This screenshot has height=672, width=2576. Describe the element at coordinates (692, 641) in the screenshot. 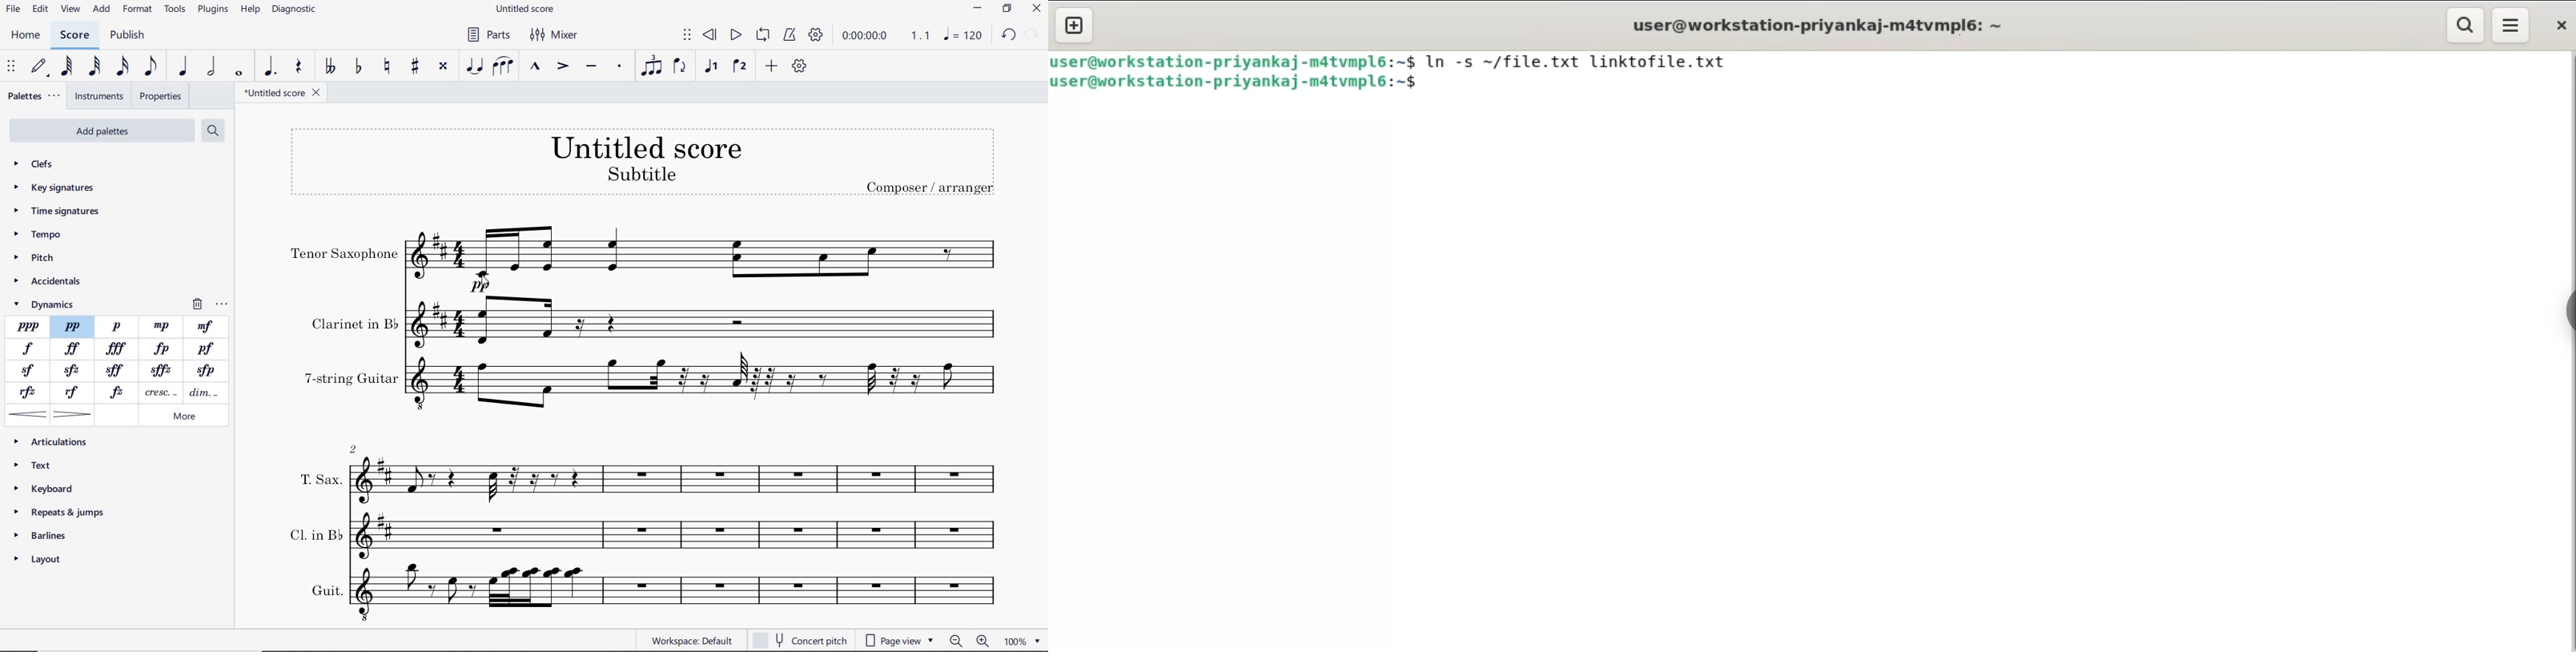

I see `WORKSPACE: DEFAULT` at that location.